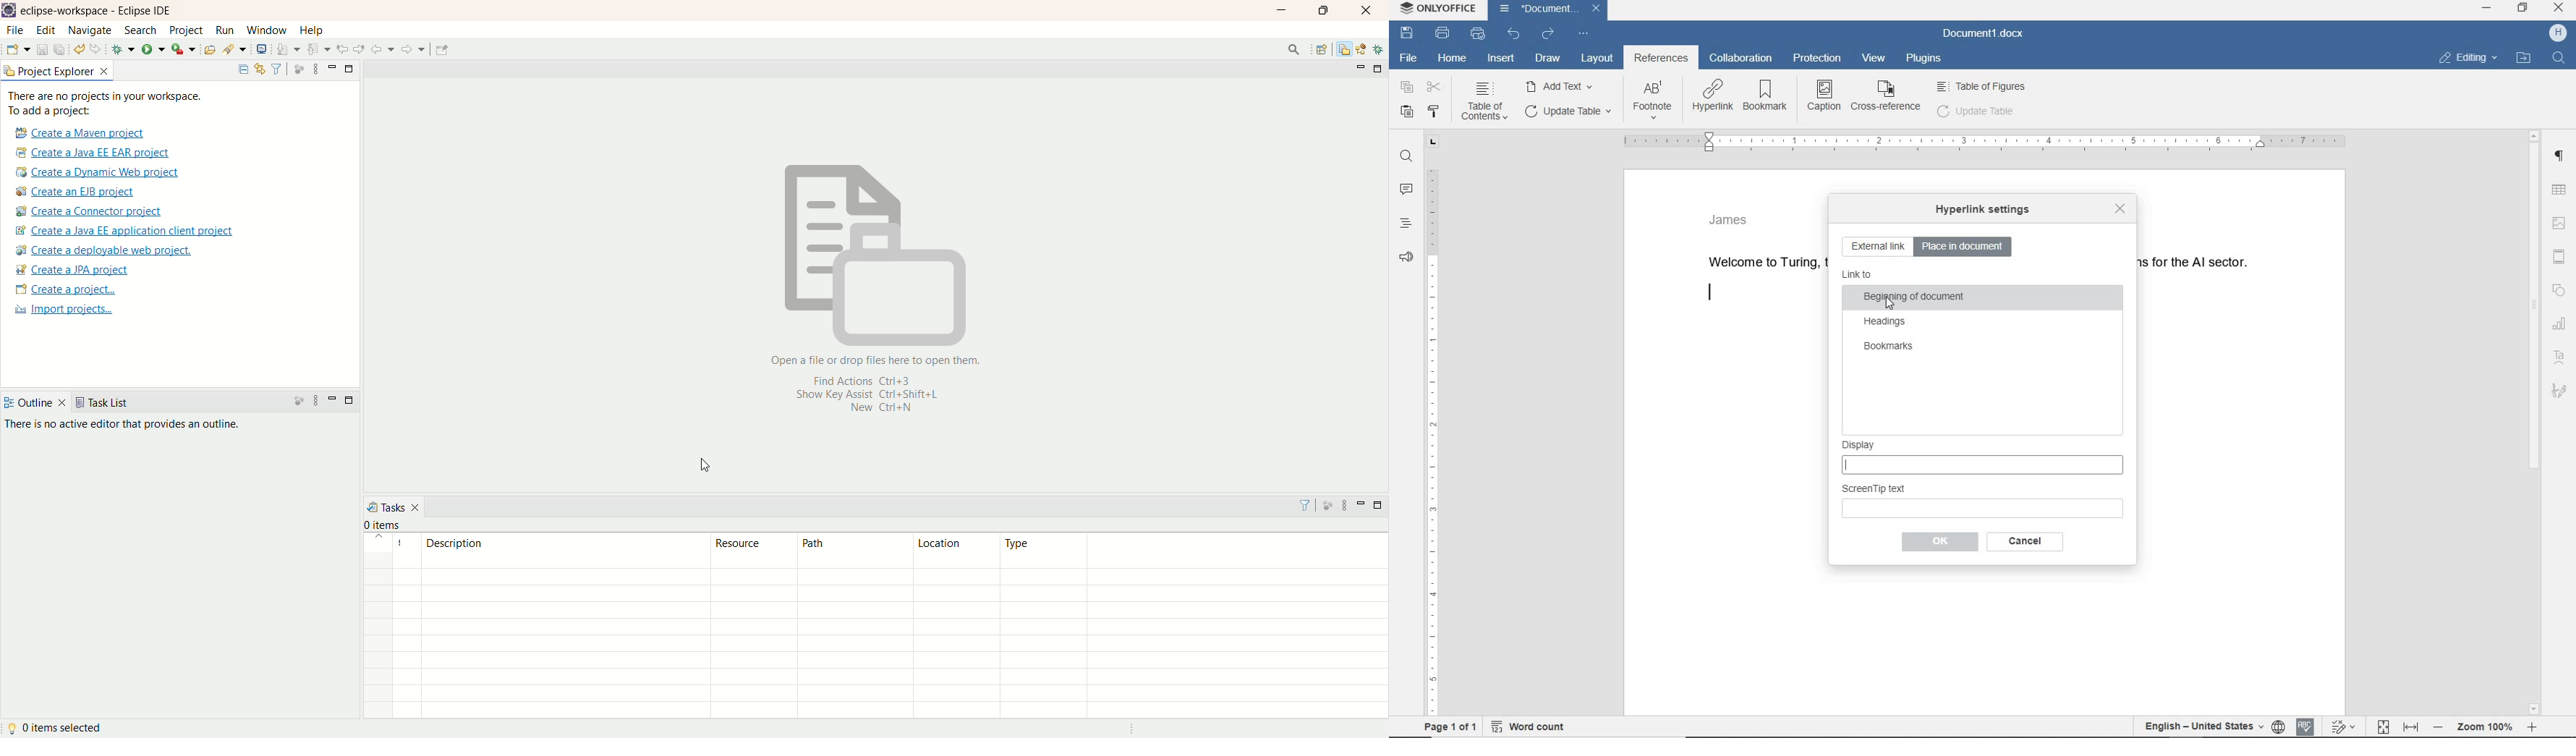 The image size is (2576, 756). What do you see at coordinates (301, 69) in the screenshot?
I see `focus on active task` at bounding box center [301, 69].